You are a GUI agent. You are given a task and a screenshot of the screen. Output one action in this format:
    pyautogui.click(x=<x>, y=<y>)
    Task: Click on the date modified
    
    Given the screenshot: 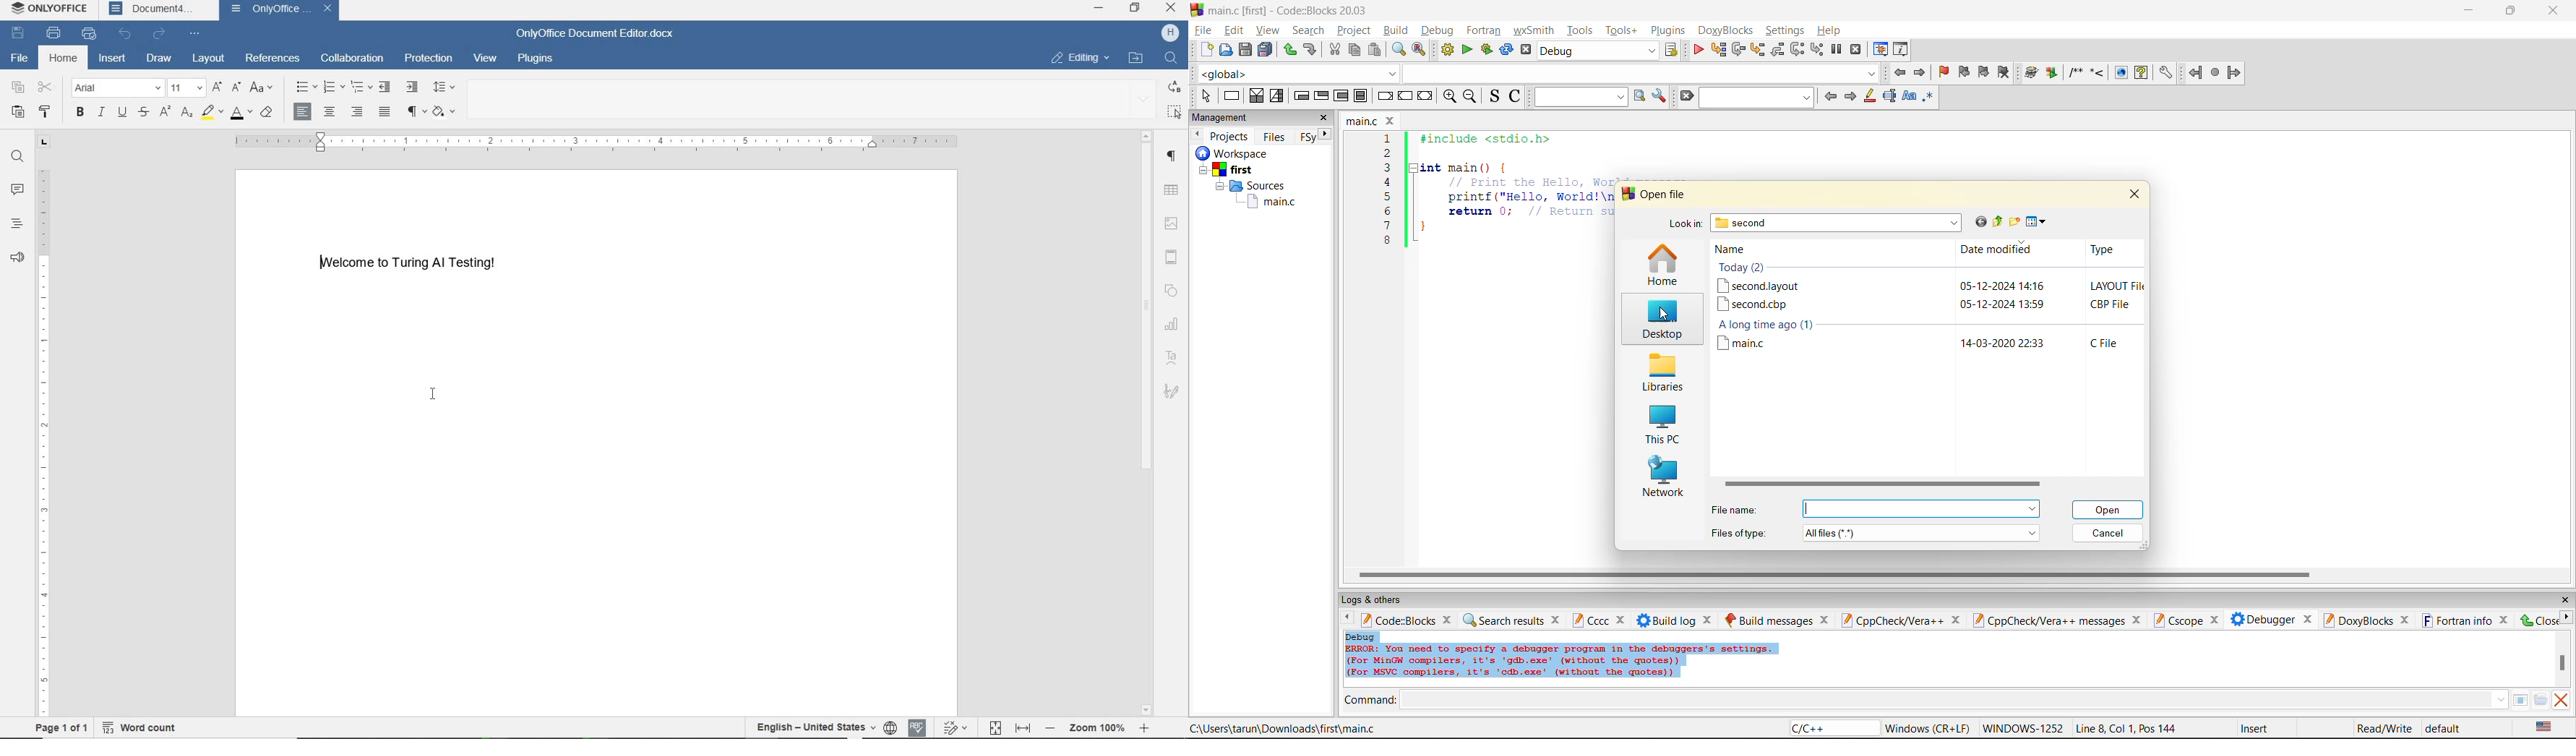 What is the action you would take?
    pyautogui.click(x=2001, y=252)
    